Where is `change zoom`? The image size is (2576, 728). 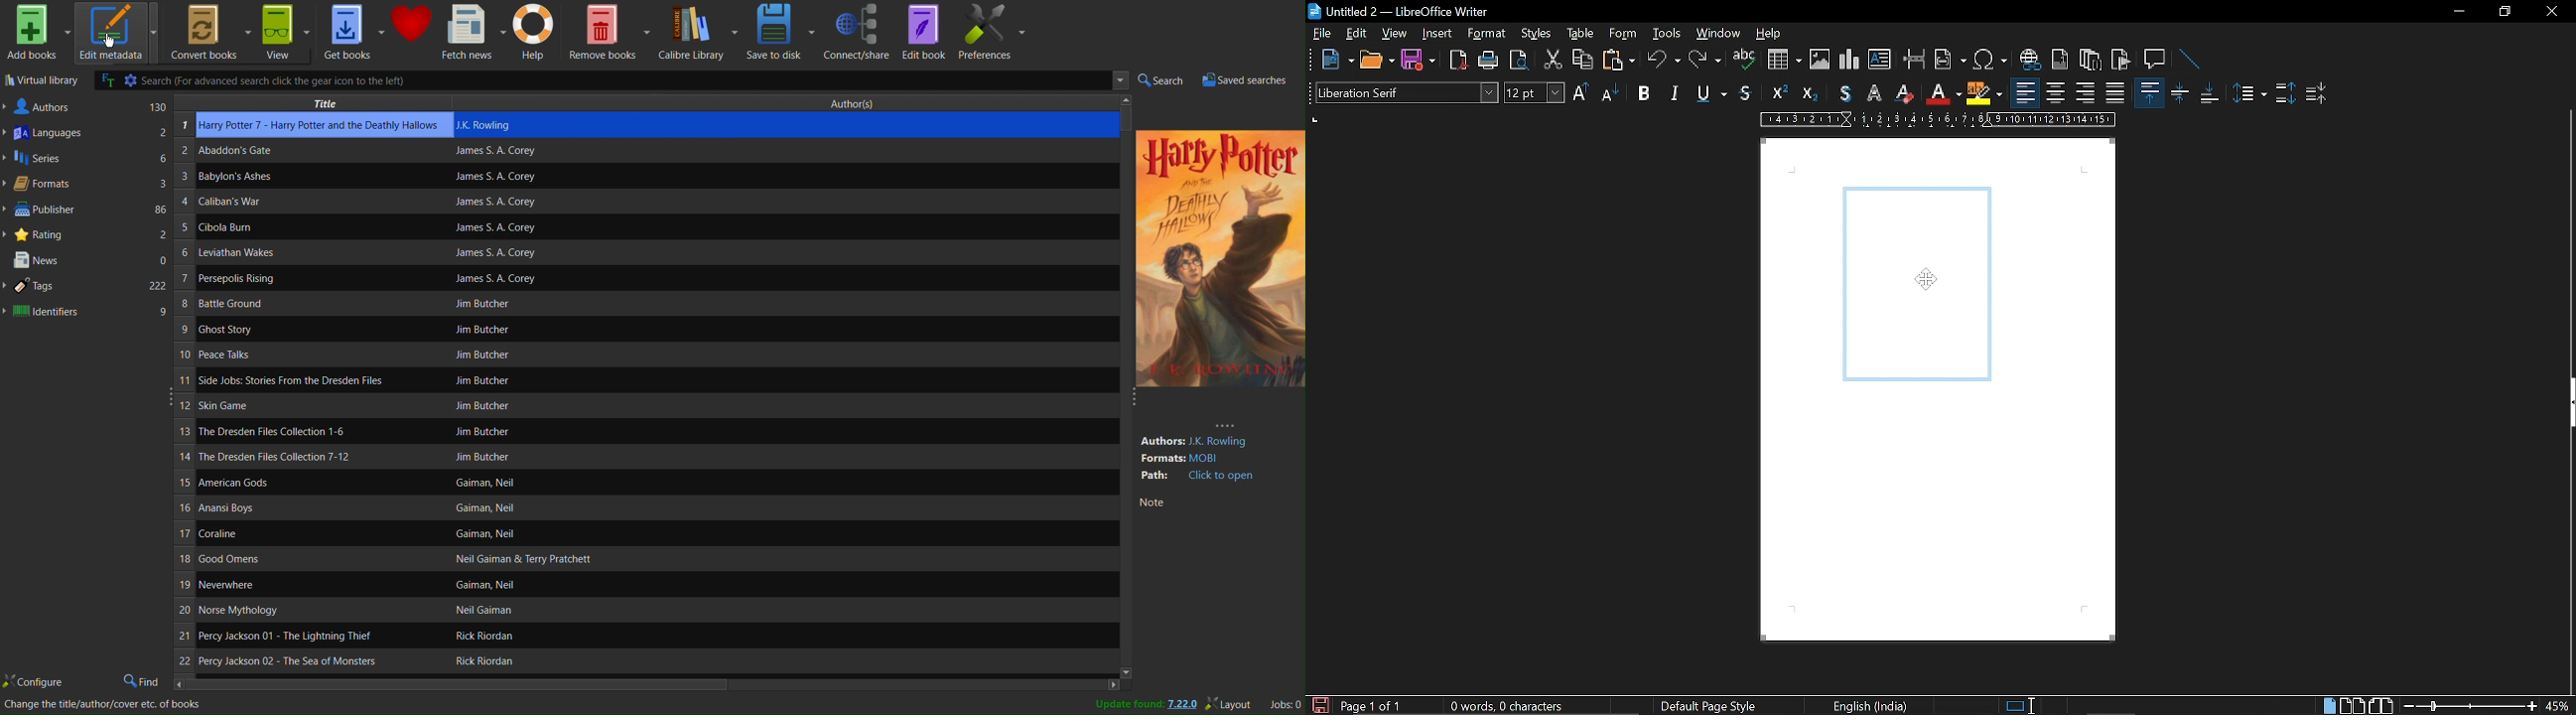 change zoom is located at coordinates (2470, 706).